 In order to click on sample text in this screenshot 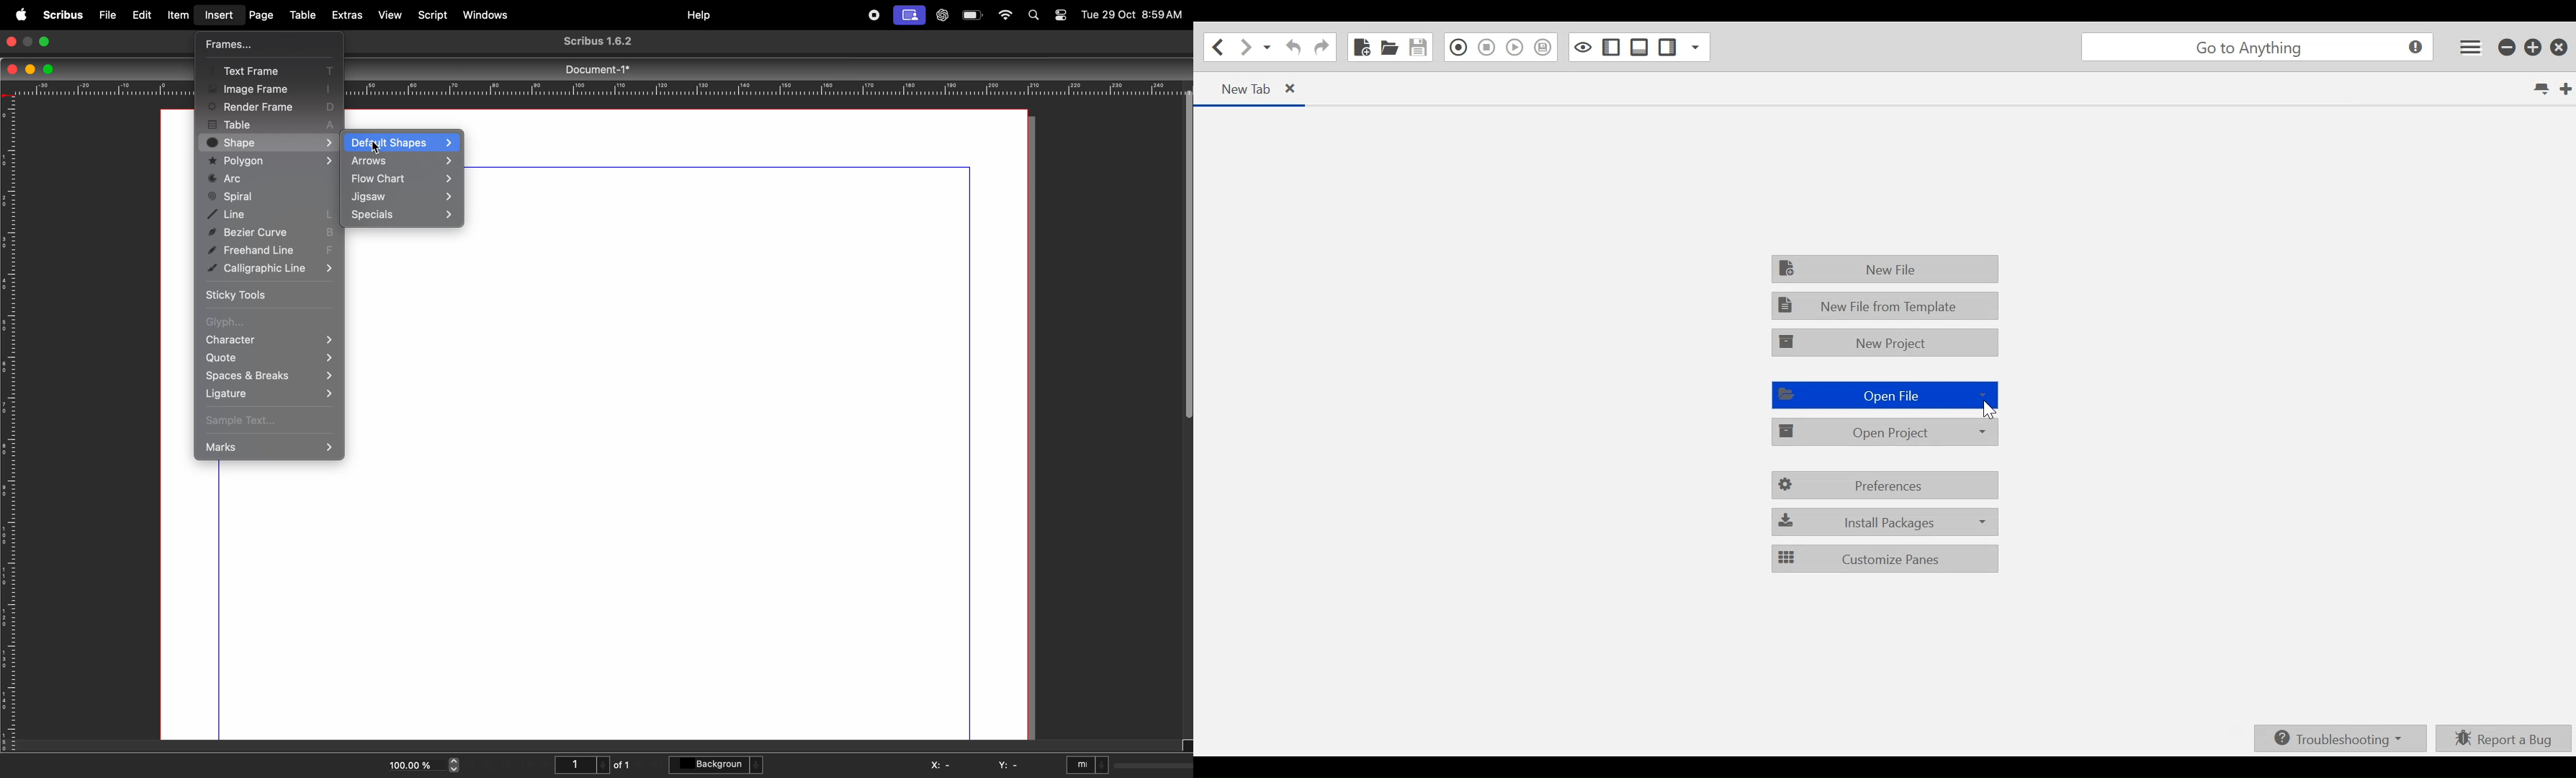, I will do `click(266, 419)`.